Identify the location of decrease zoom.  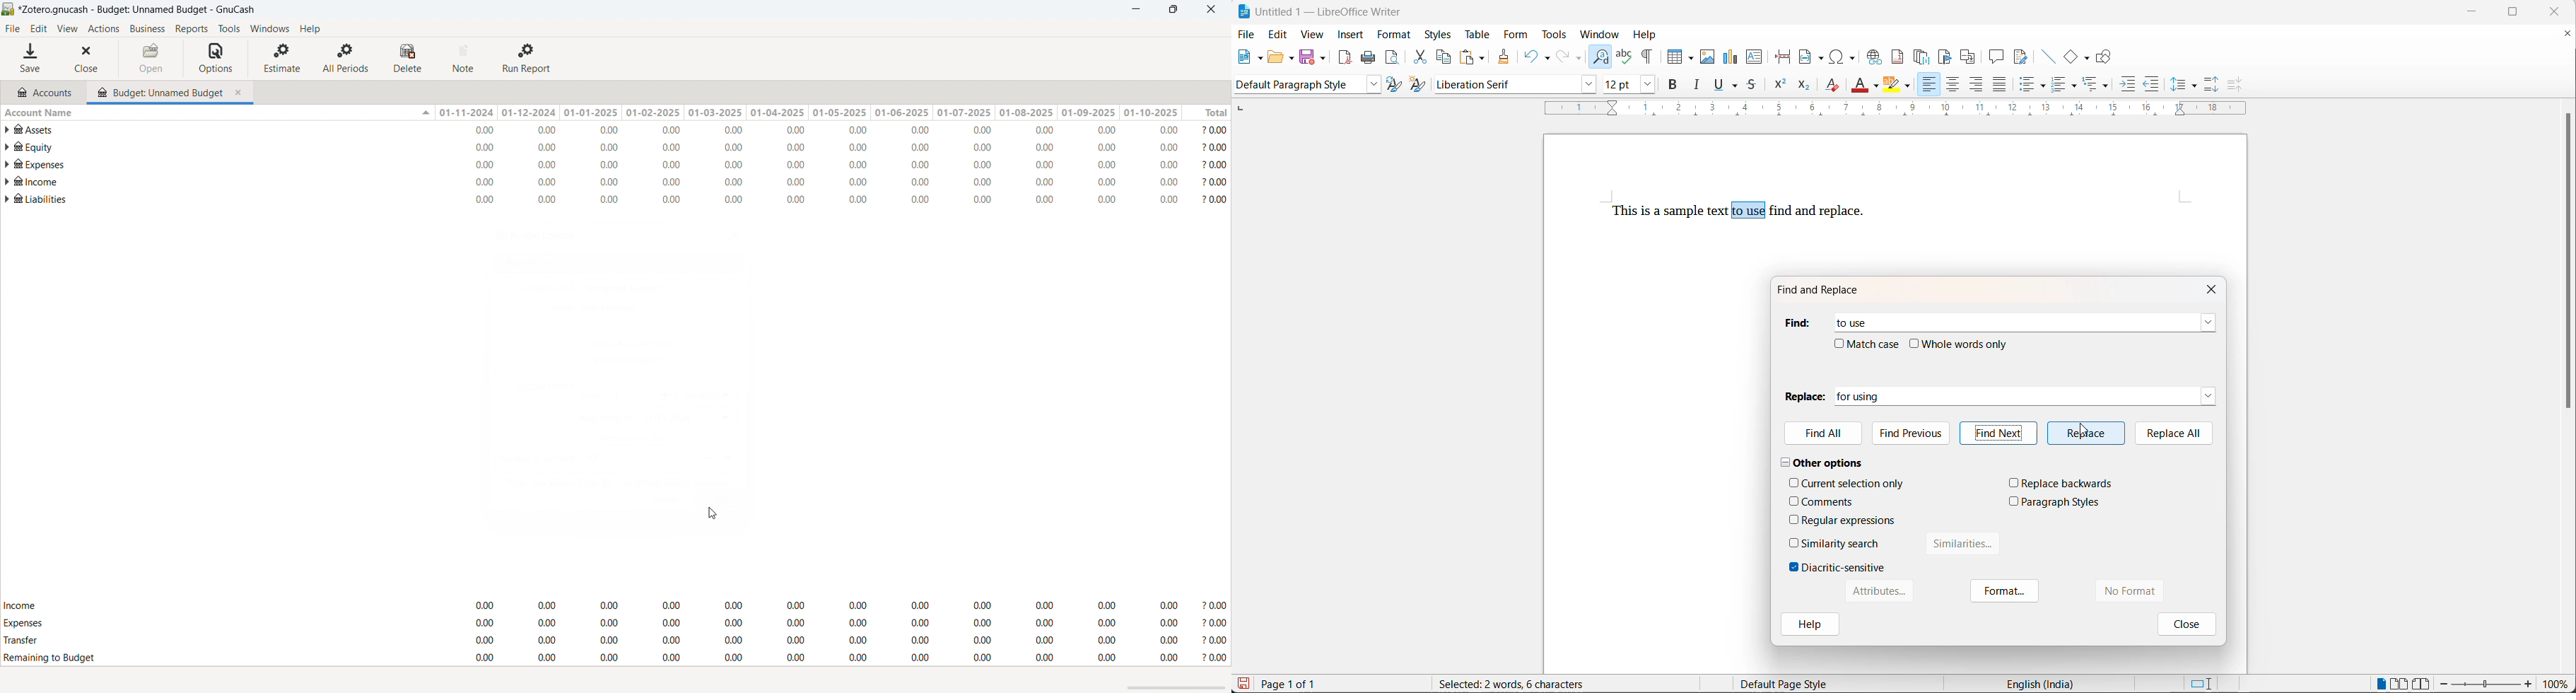
(2444, 684).